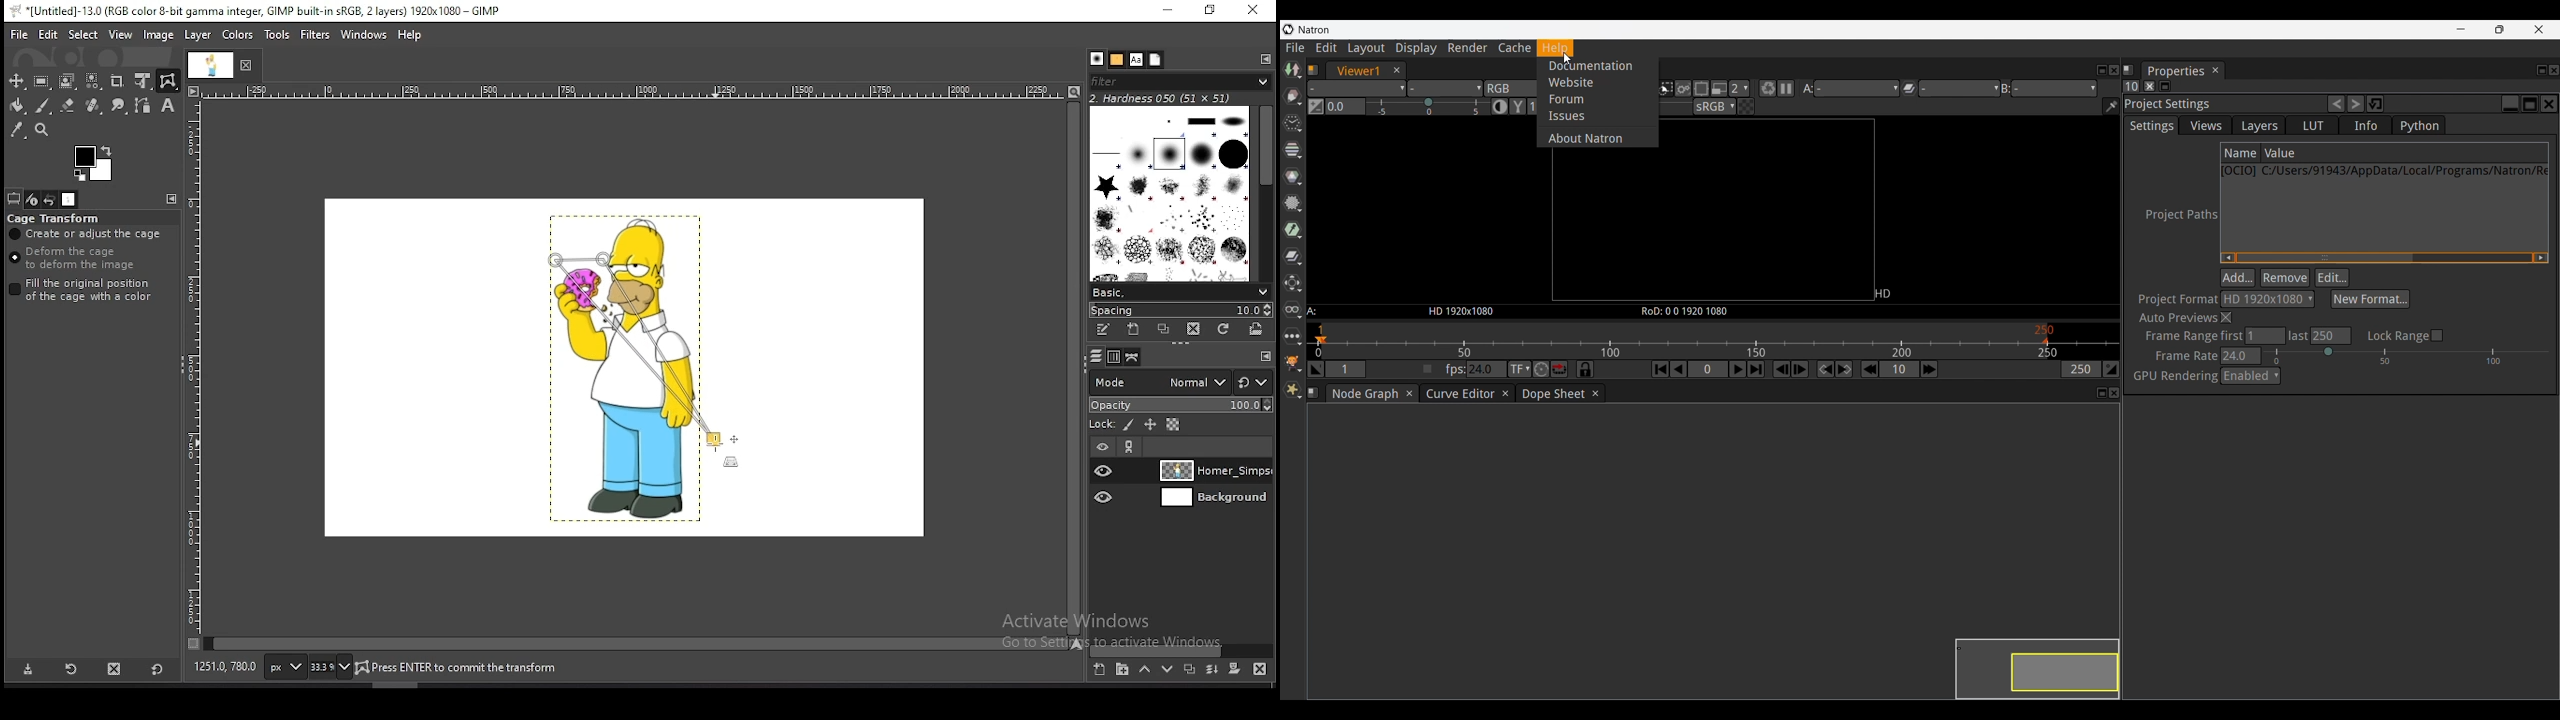 Image resolution: width=2576 pixels, height=728 pixels. Describe the element at coordinates (1099, 670) in the screenshot. I see `create a new layer` at that location.